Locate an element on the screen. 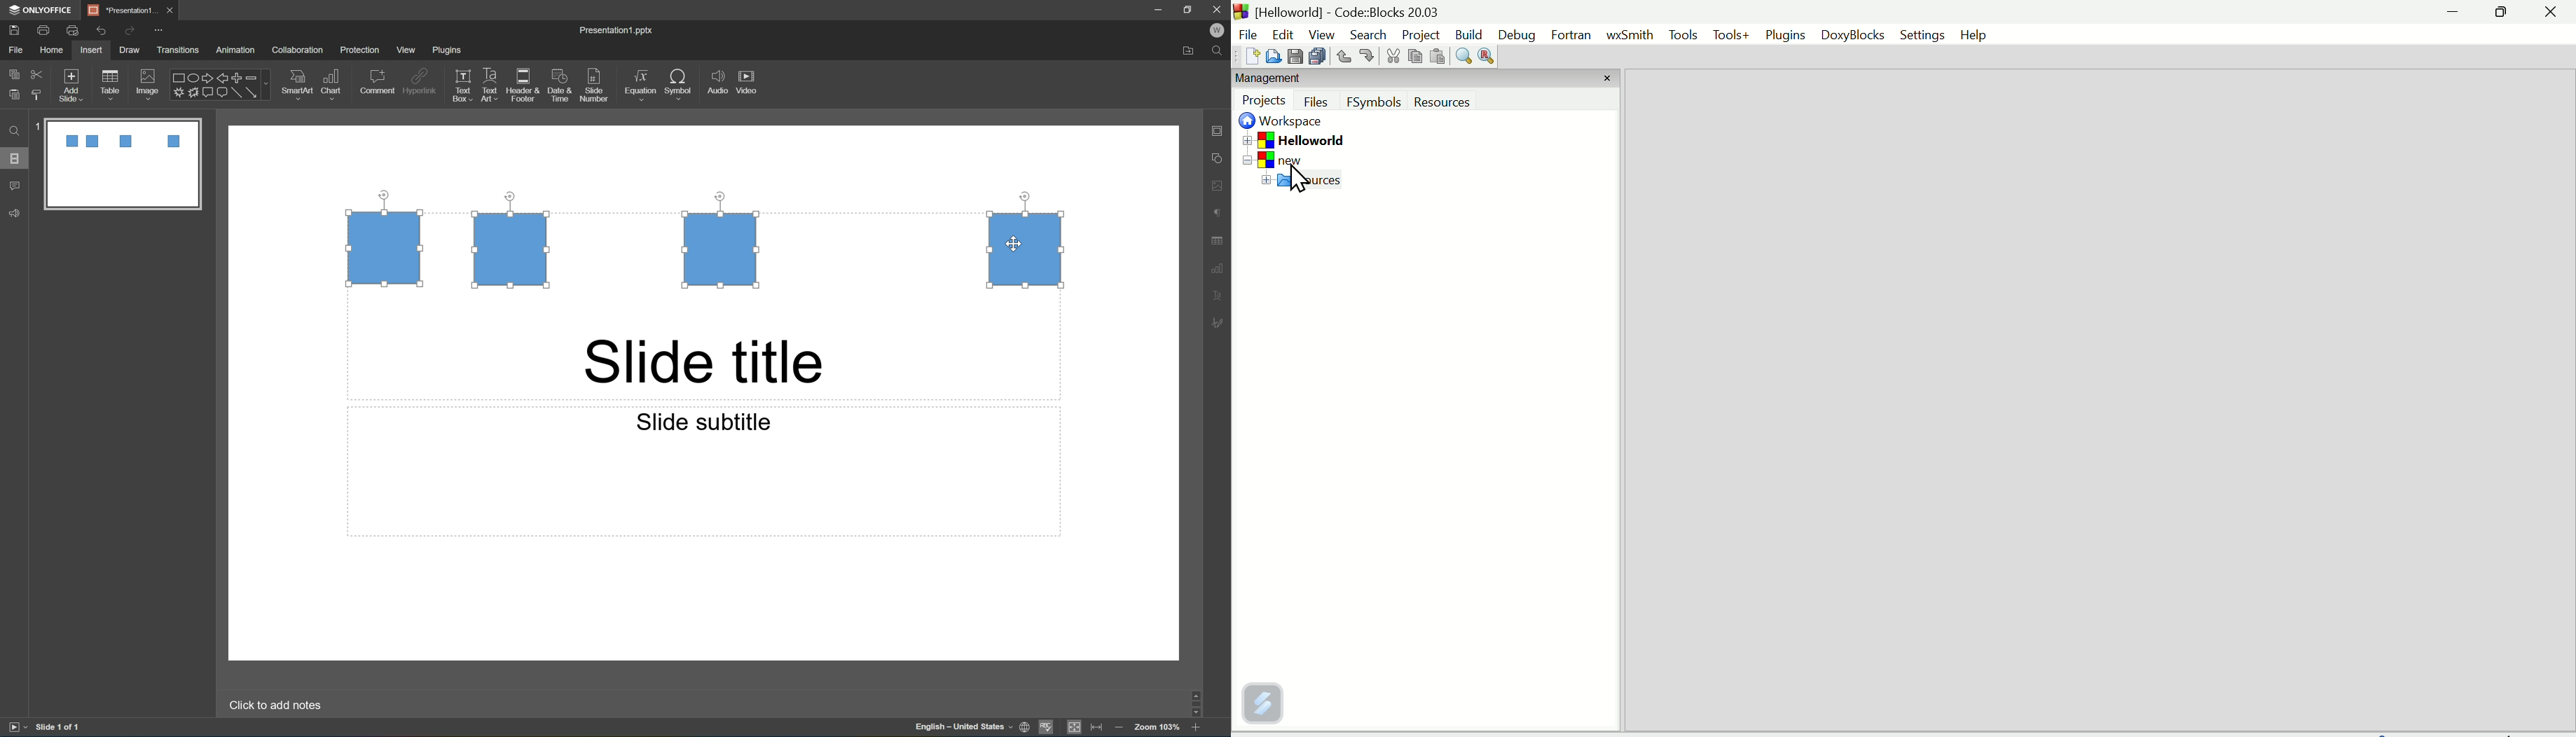 This screenshot has width=2576, height=756. text art settings is located at coordinates (1223, 296).